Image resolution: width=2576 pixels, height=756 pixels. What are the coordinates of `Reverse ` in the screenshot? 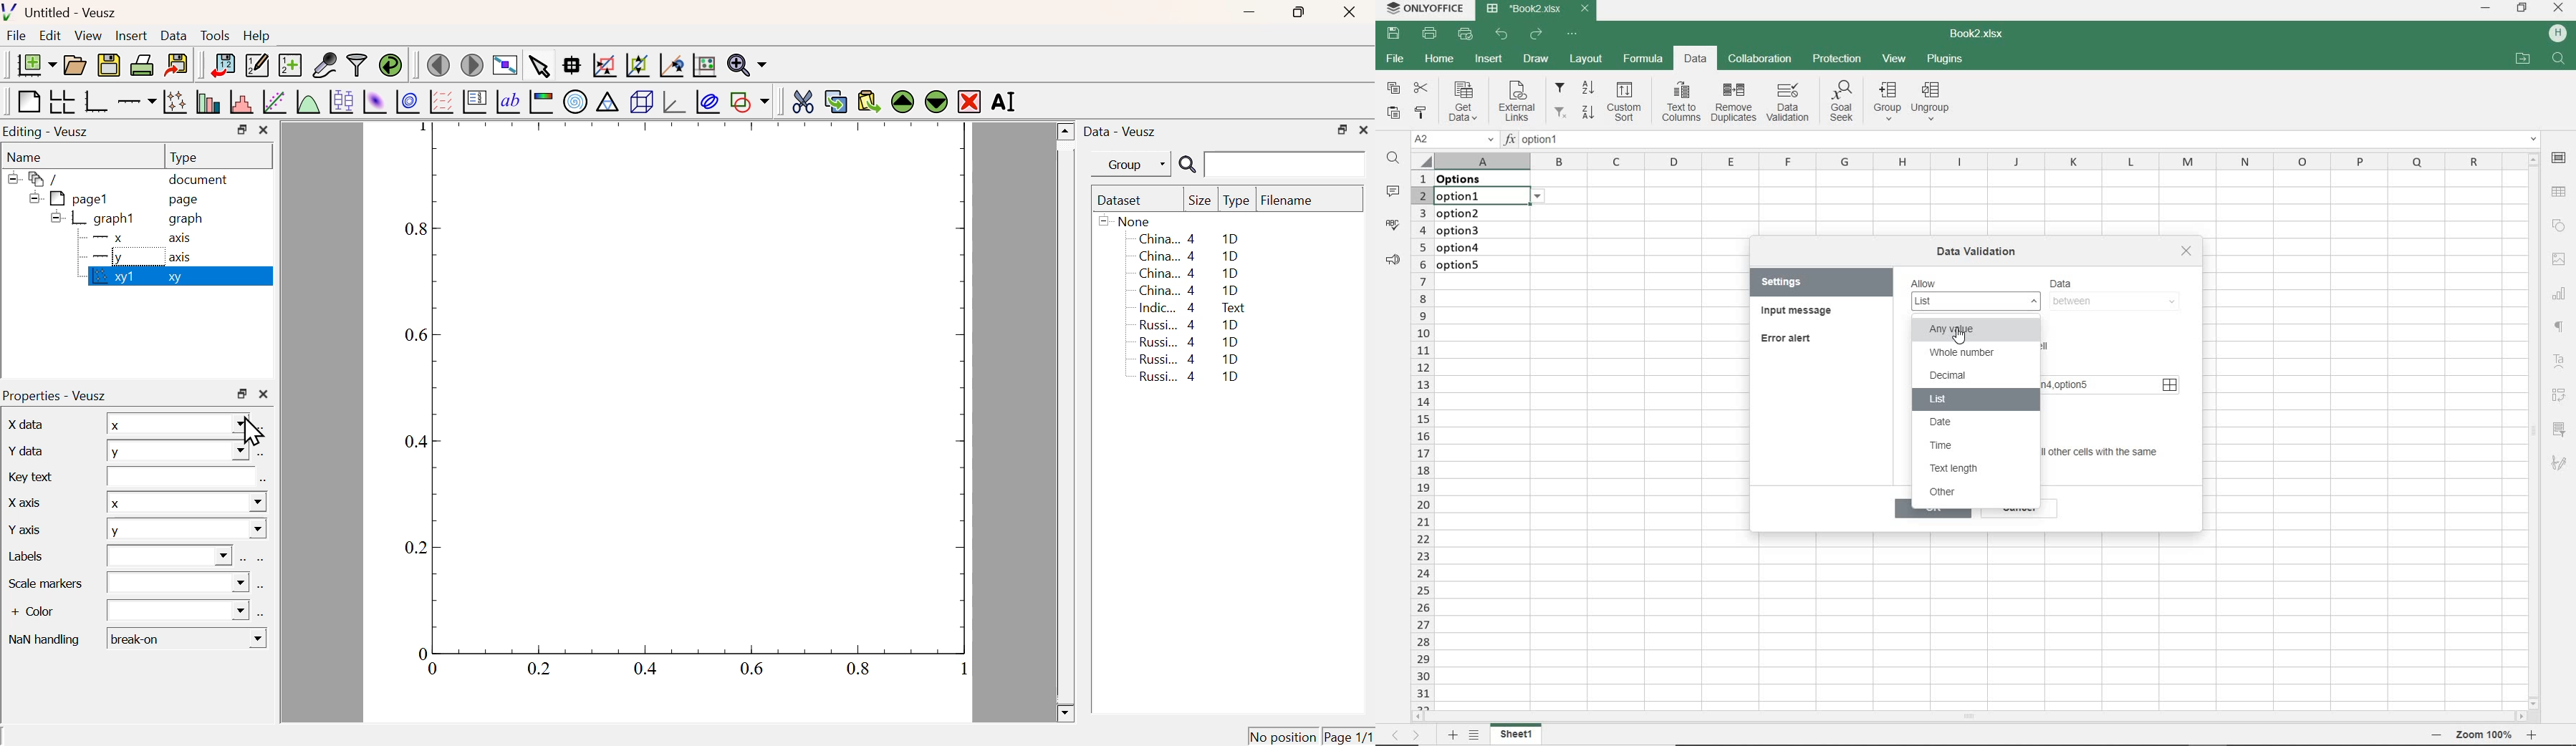 It's located at (2563, 395).